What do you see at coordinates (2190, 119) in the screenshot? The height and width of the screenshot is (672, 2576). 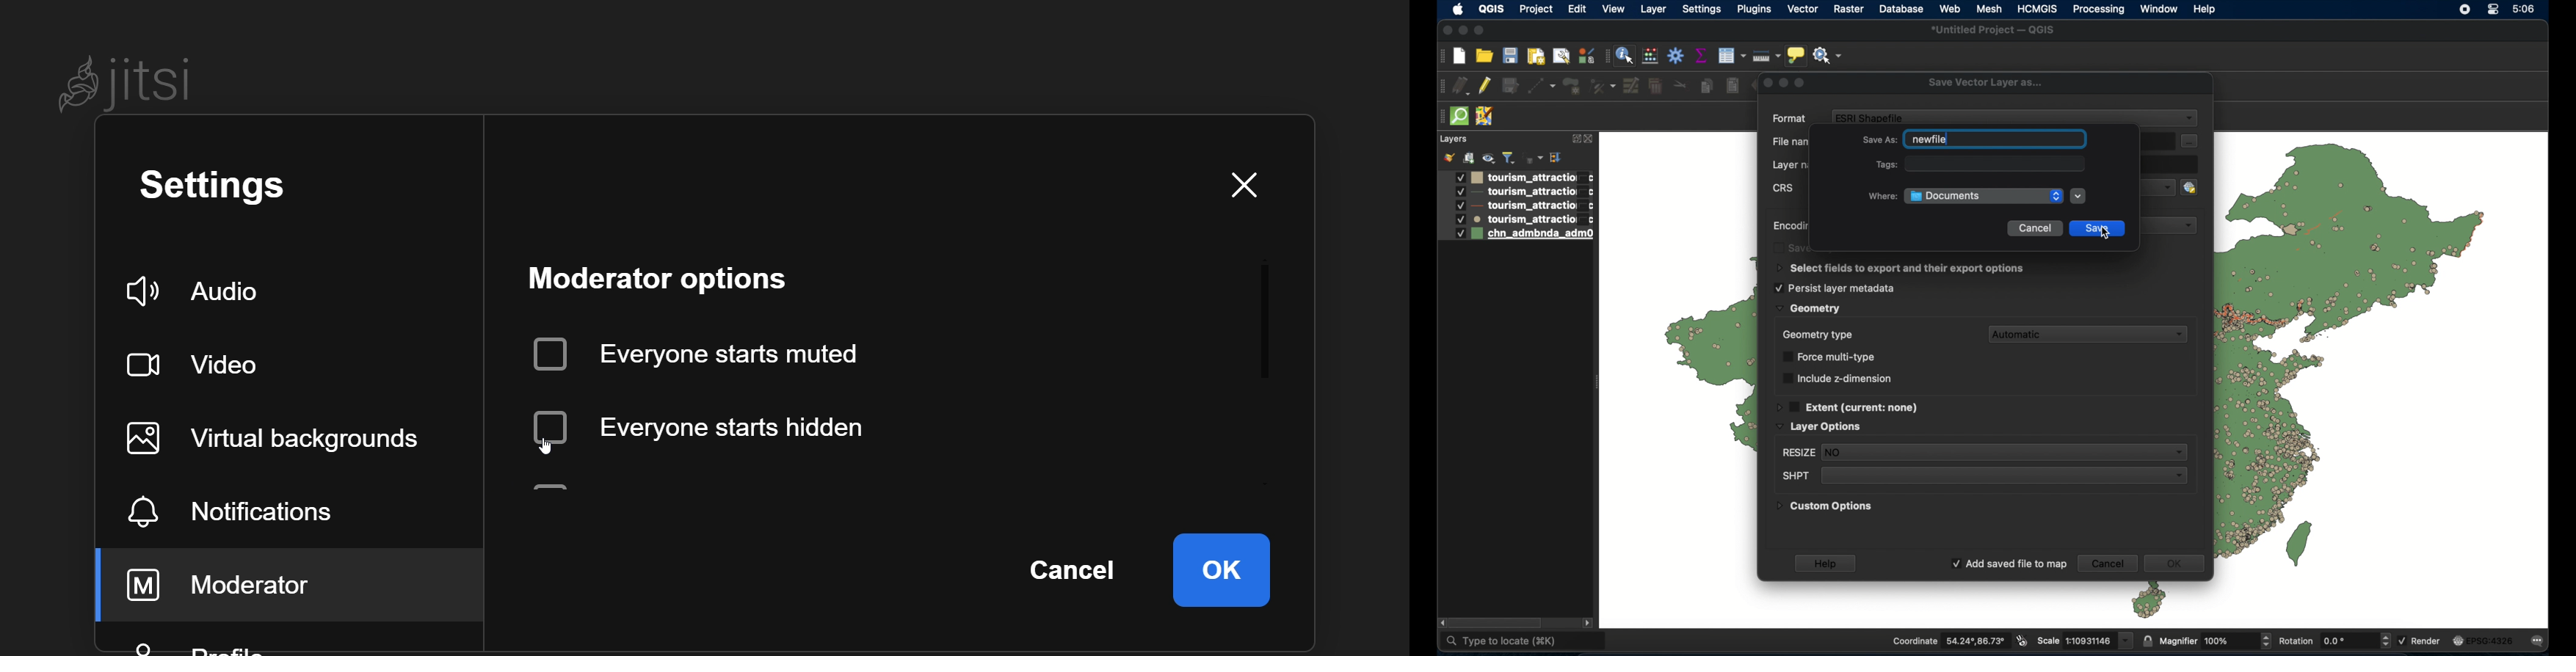 I see `dropdown` at bounding box center [2190, 119].